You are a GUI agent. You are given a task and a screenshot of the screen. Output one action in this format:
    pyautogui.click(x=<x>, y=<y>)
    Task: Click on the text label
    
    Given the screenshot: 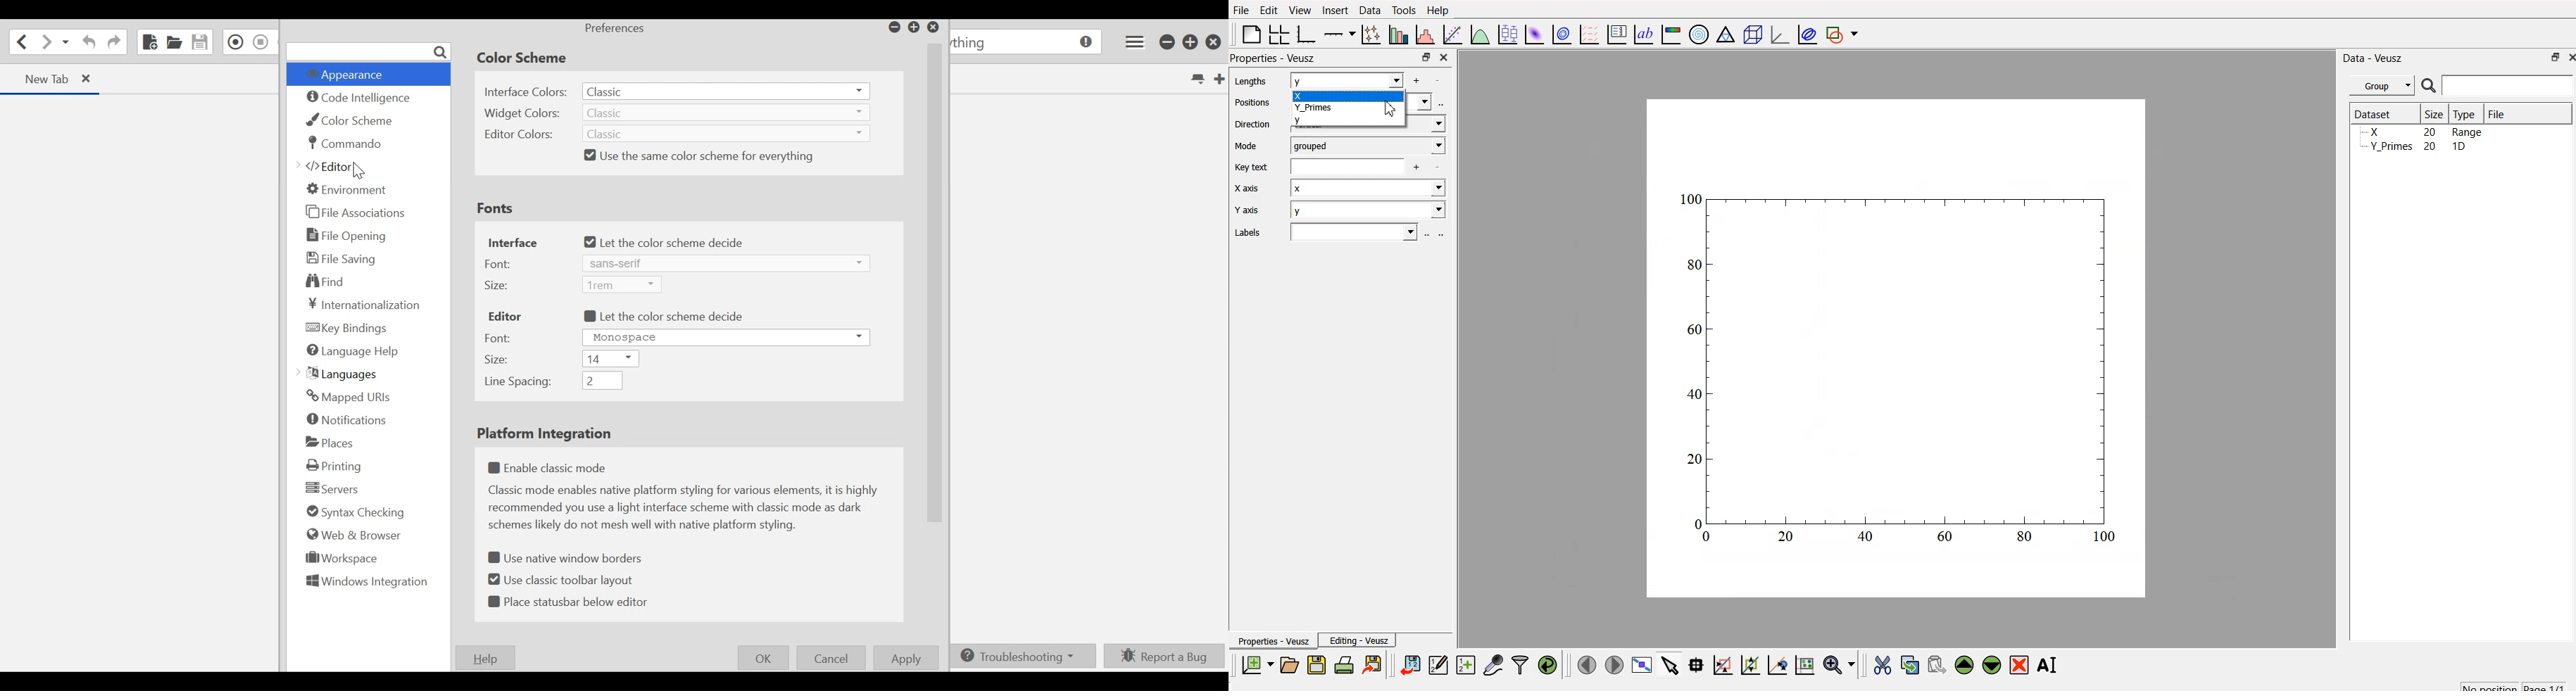 What is the action you would take?
    pyautogui.click(x=1642, y=34)
    